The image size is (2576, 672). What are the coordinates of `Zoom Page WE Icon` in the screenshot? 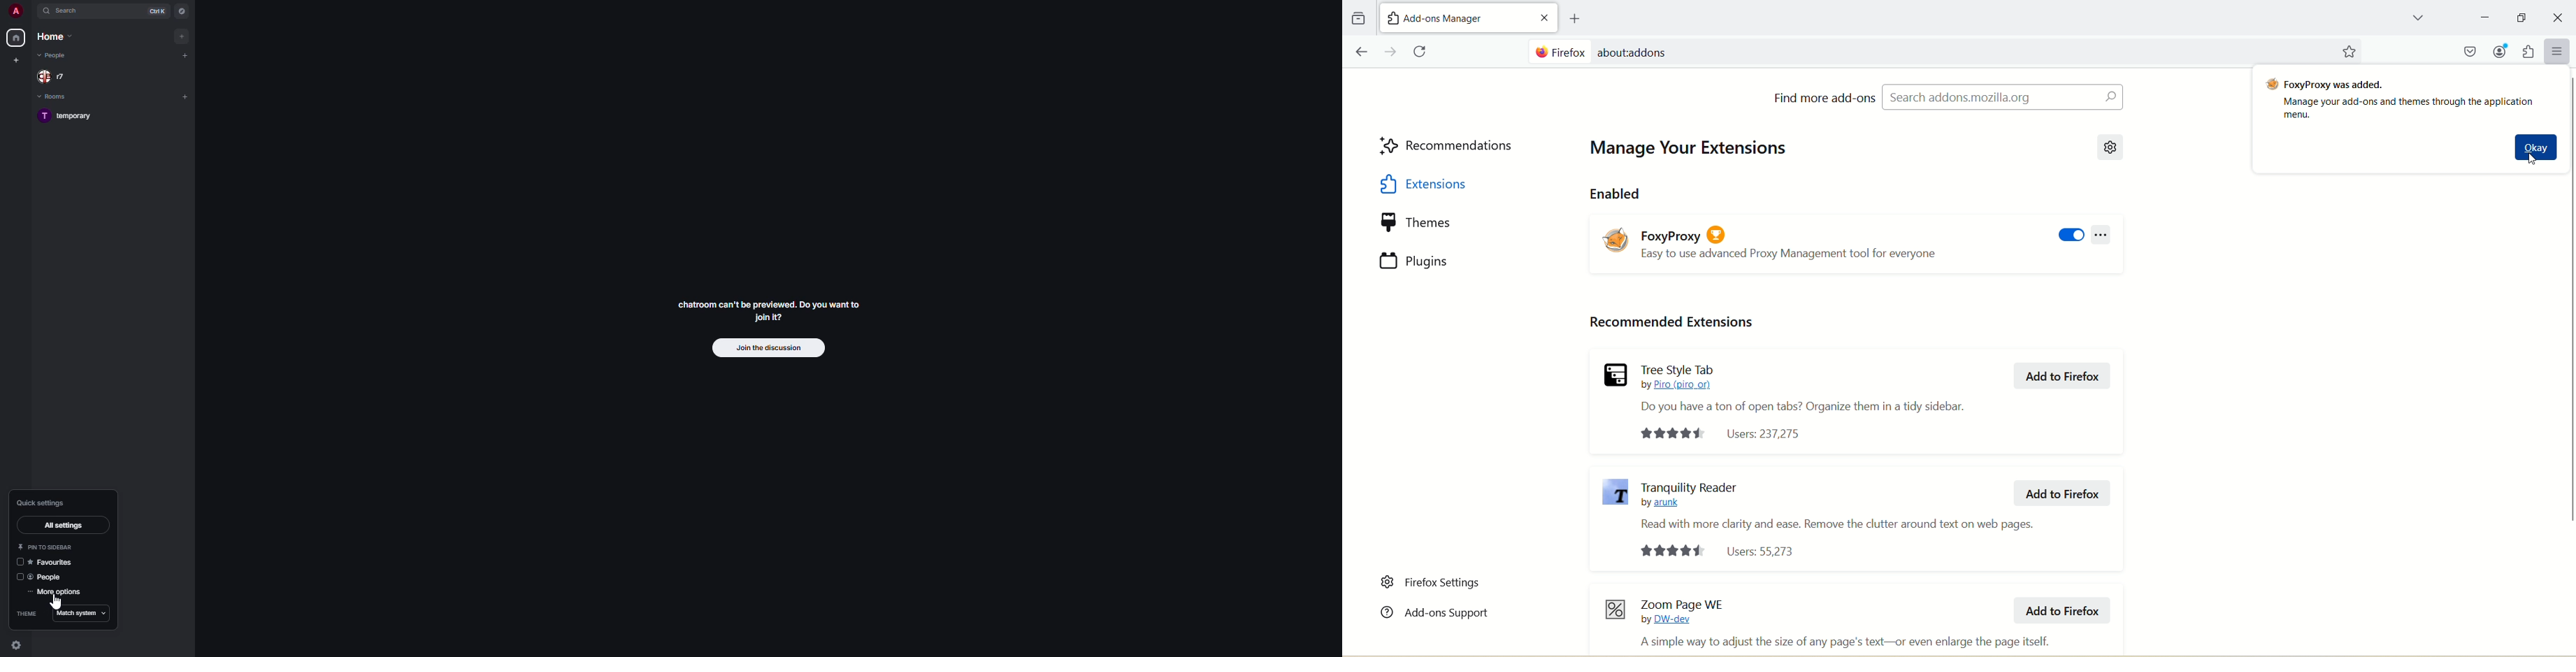 It's located at (1615, 609).